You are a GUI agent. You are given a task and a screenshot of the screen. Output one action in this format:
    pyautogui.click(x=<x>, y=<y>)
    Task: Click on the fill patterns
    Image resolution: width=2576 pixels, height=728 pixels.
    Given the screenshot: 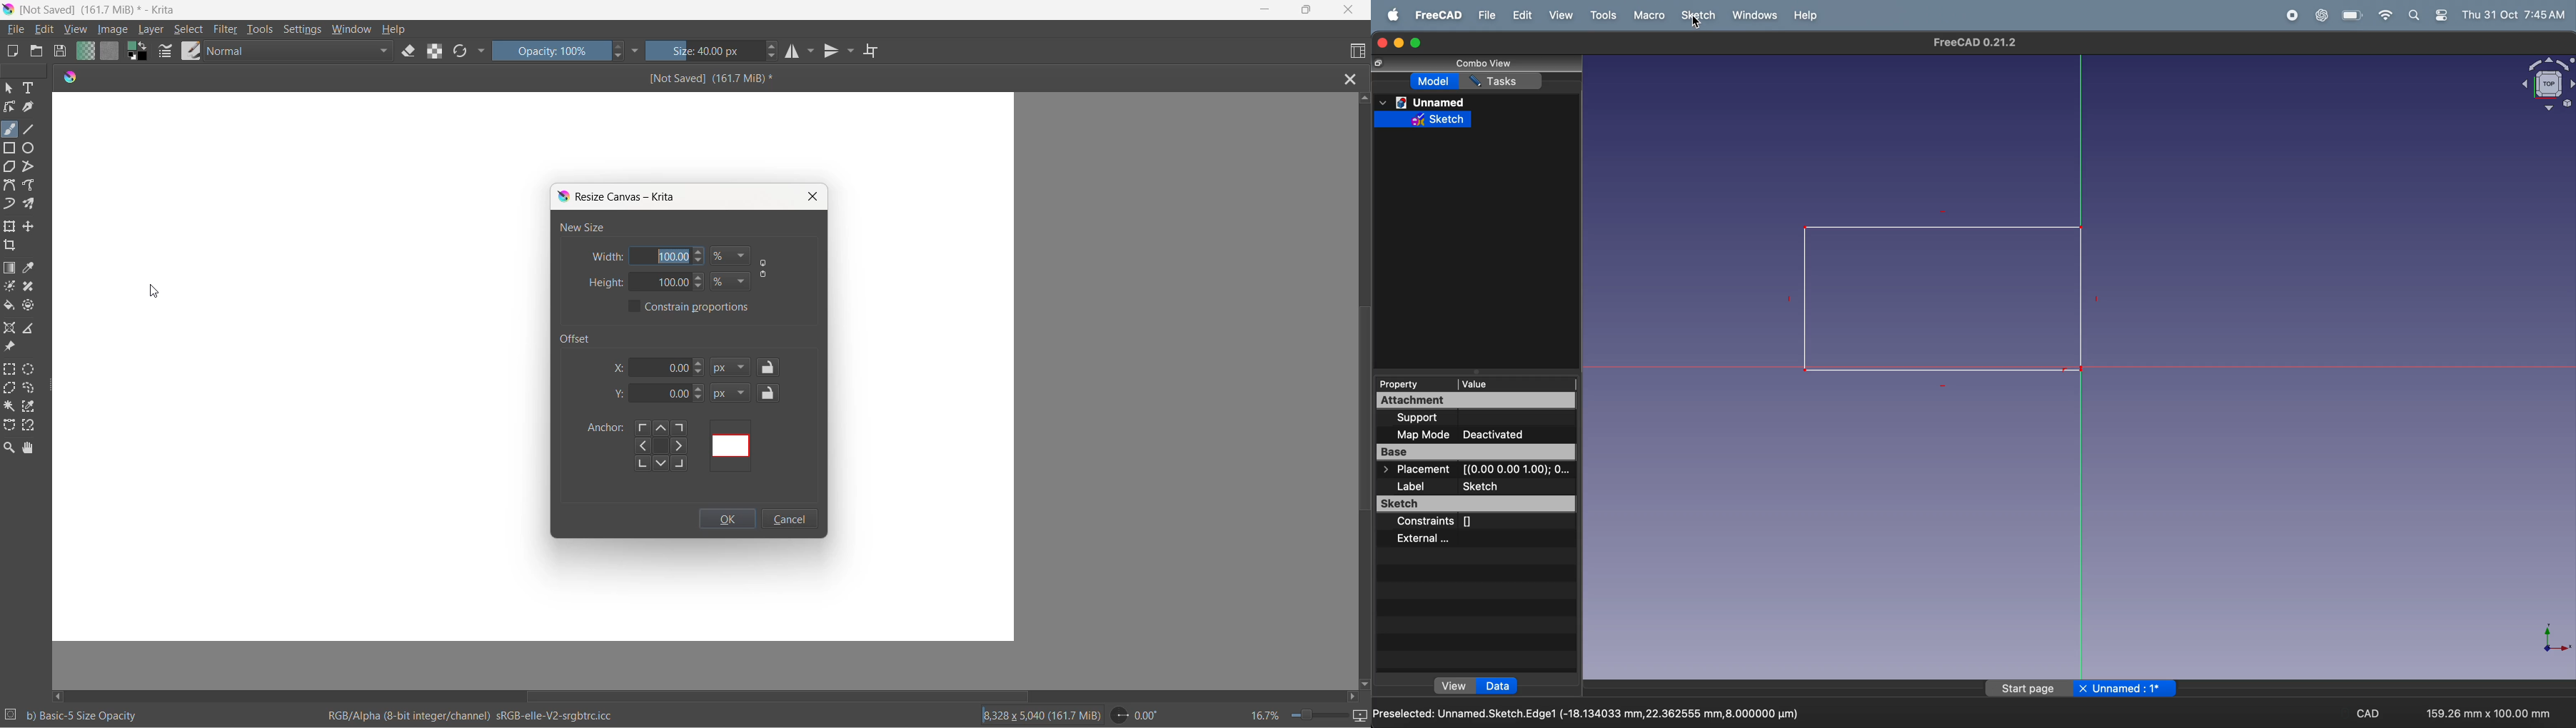 What is the action you would take?
    pyautogui.click(x=110, y=53)
    